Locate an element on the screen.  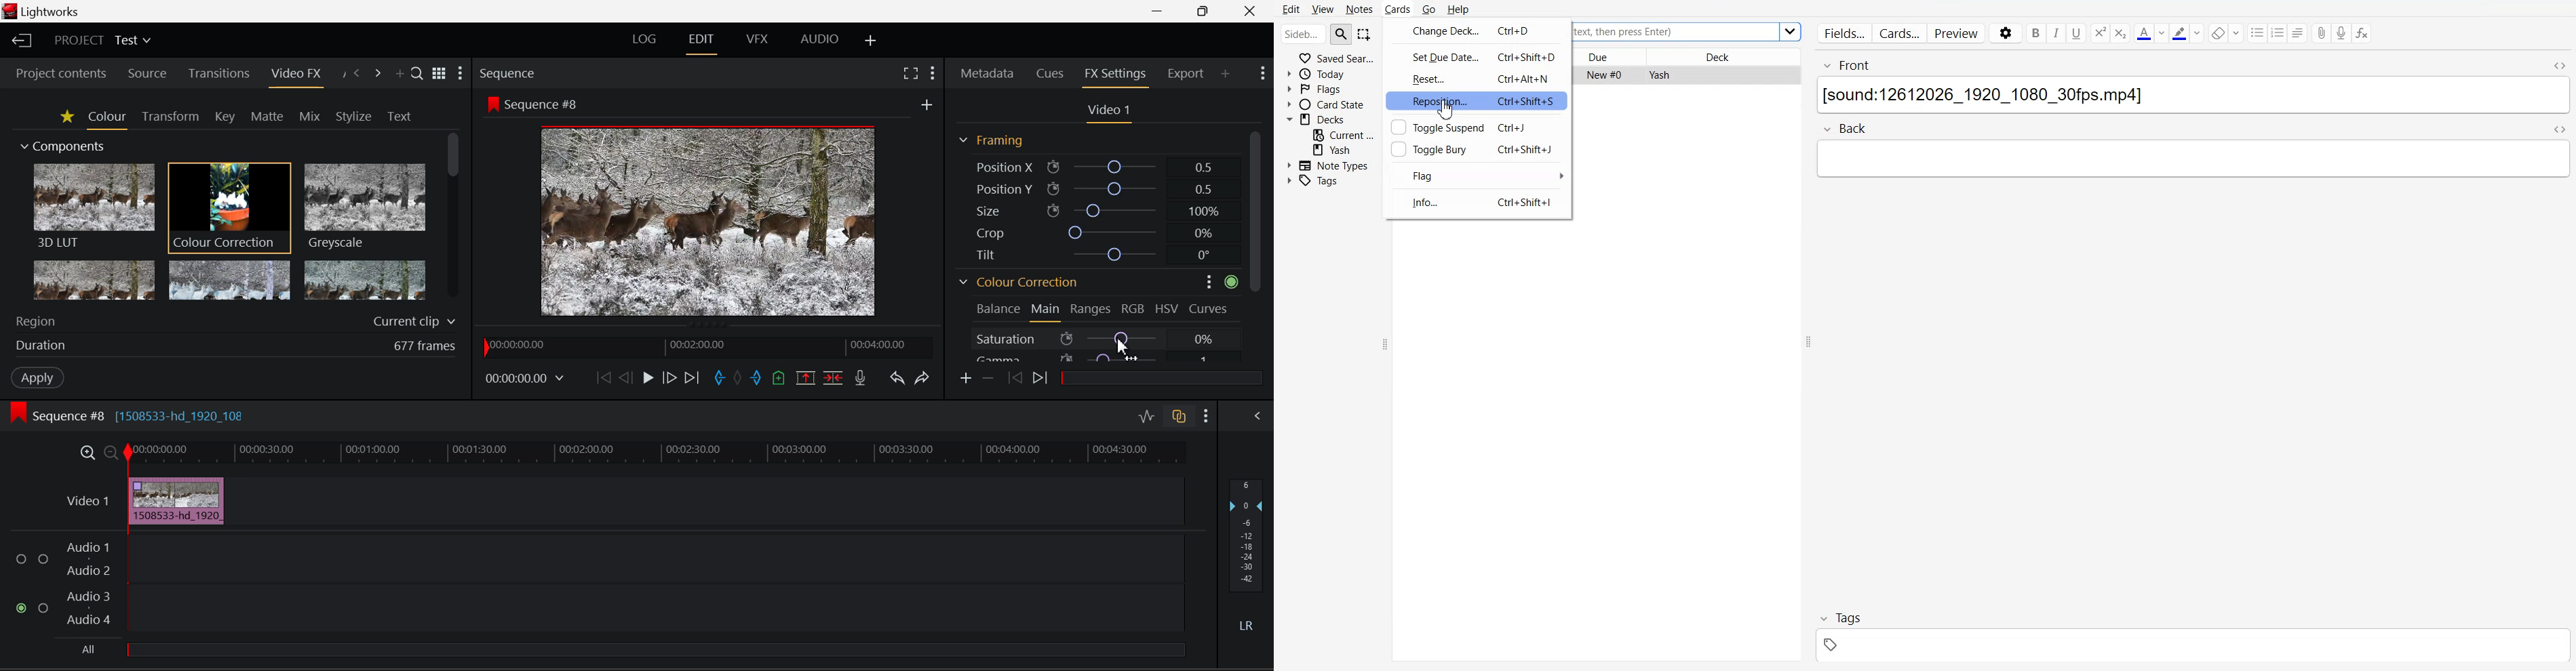
Components is located at coordinates (64, 147).